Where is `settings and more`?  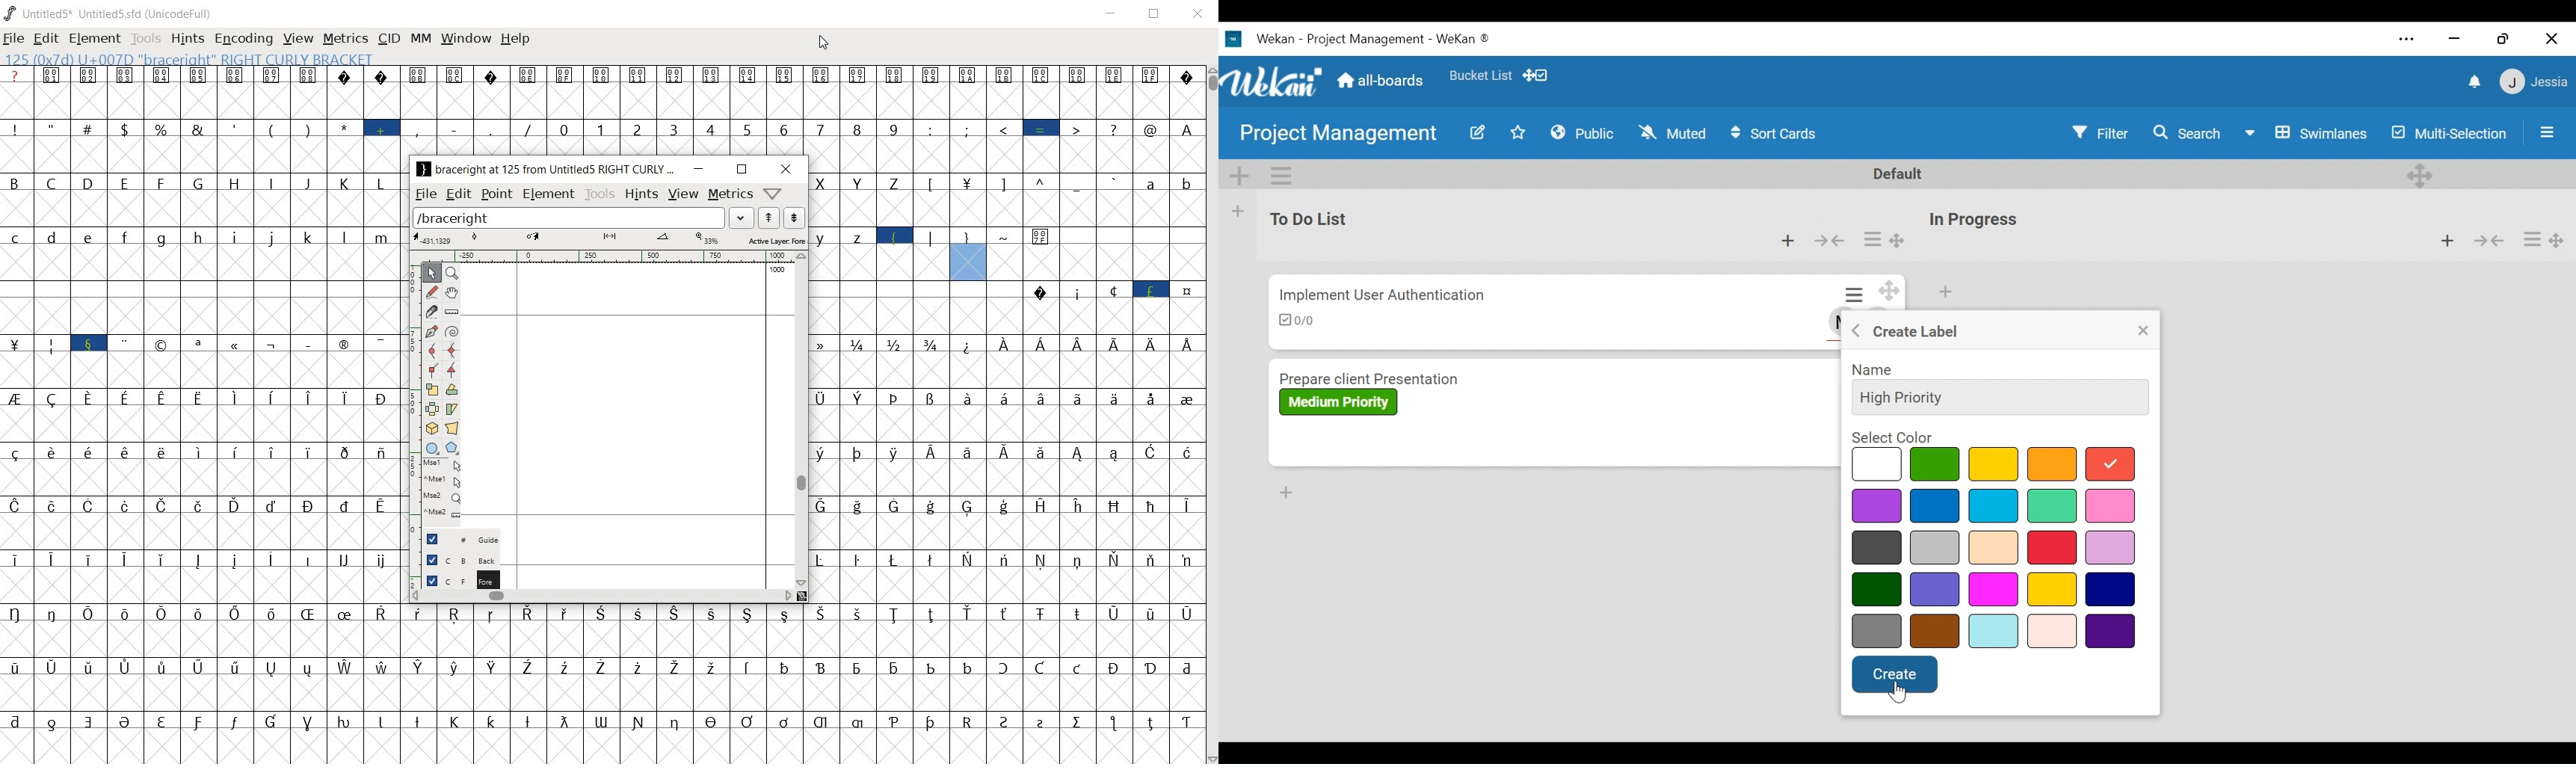 settings and more is located at coordinates (2410, 40).